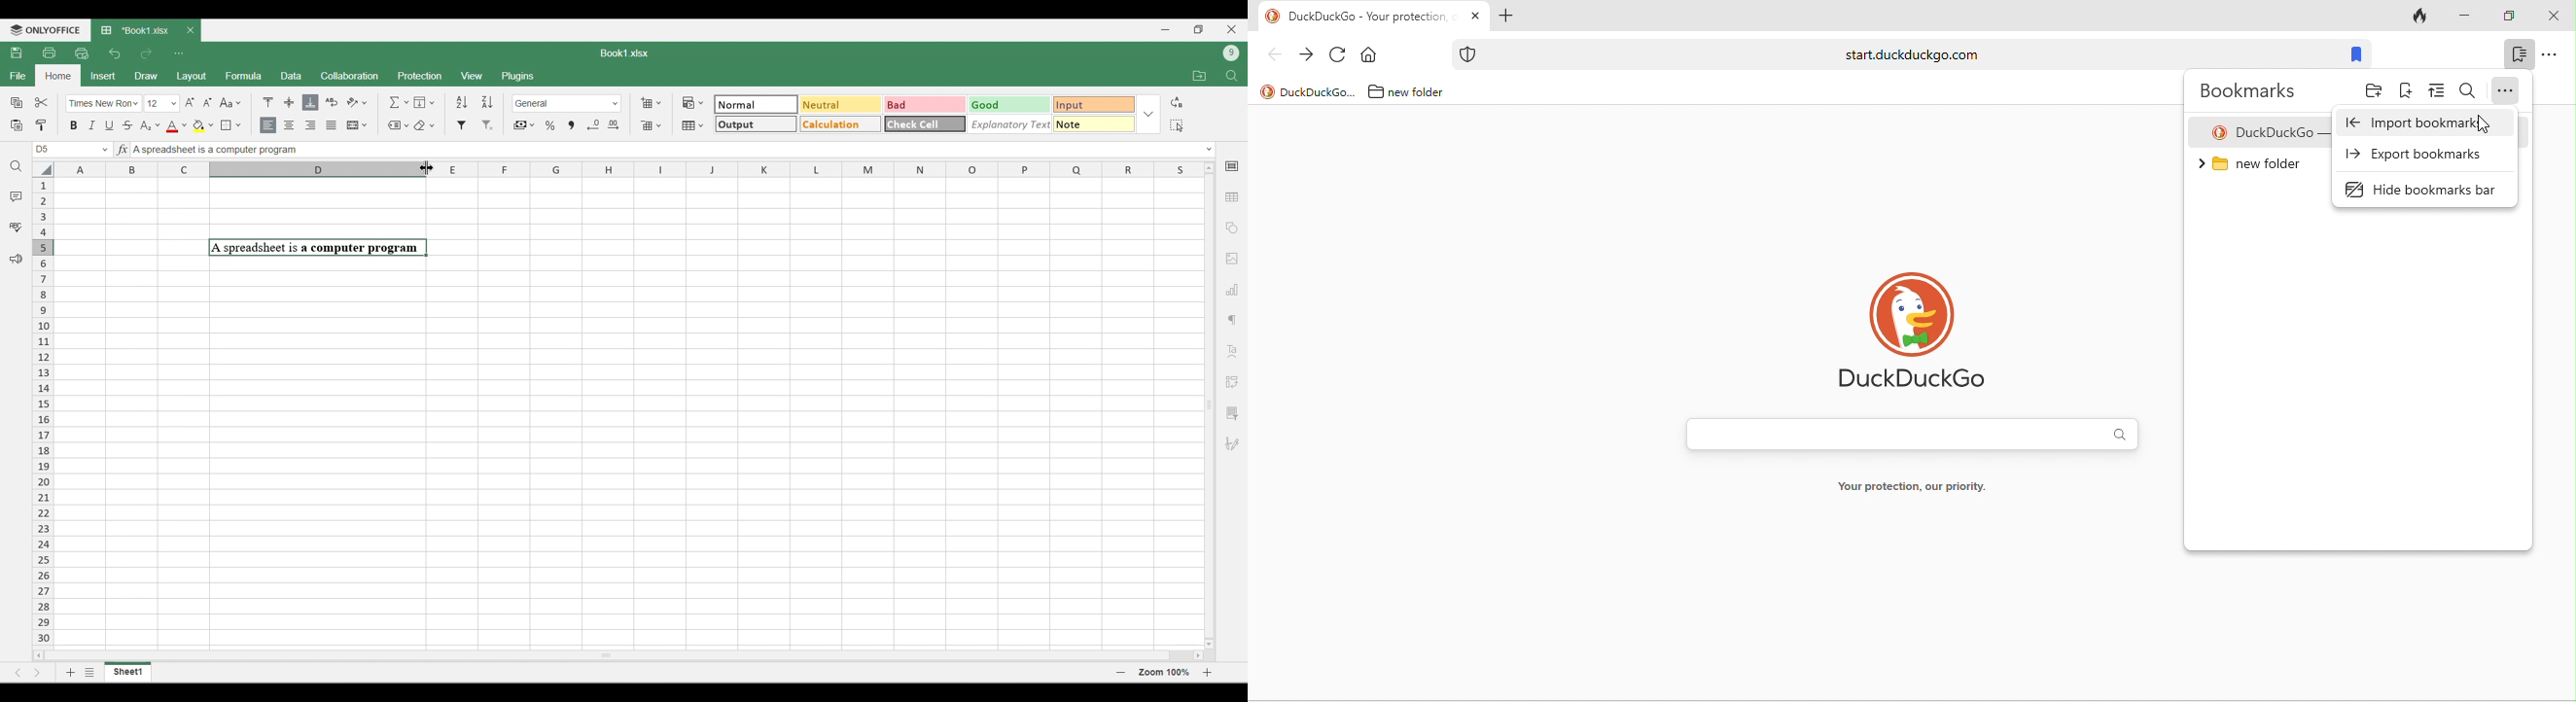 This screenshot has height=728, width=2576. What do you see at coordinates (628, 170) in the screenshot?
I see `Horizontal marker` at bounding box center [628, 170].